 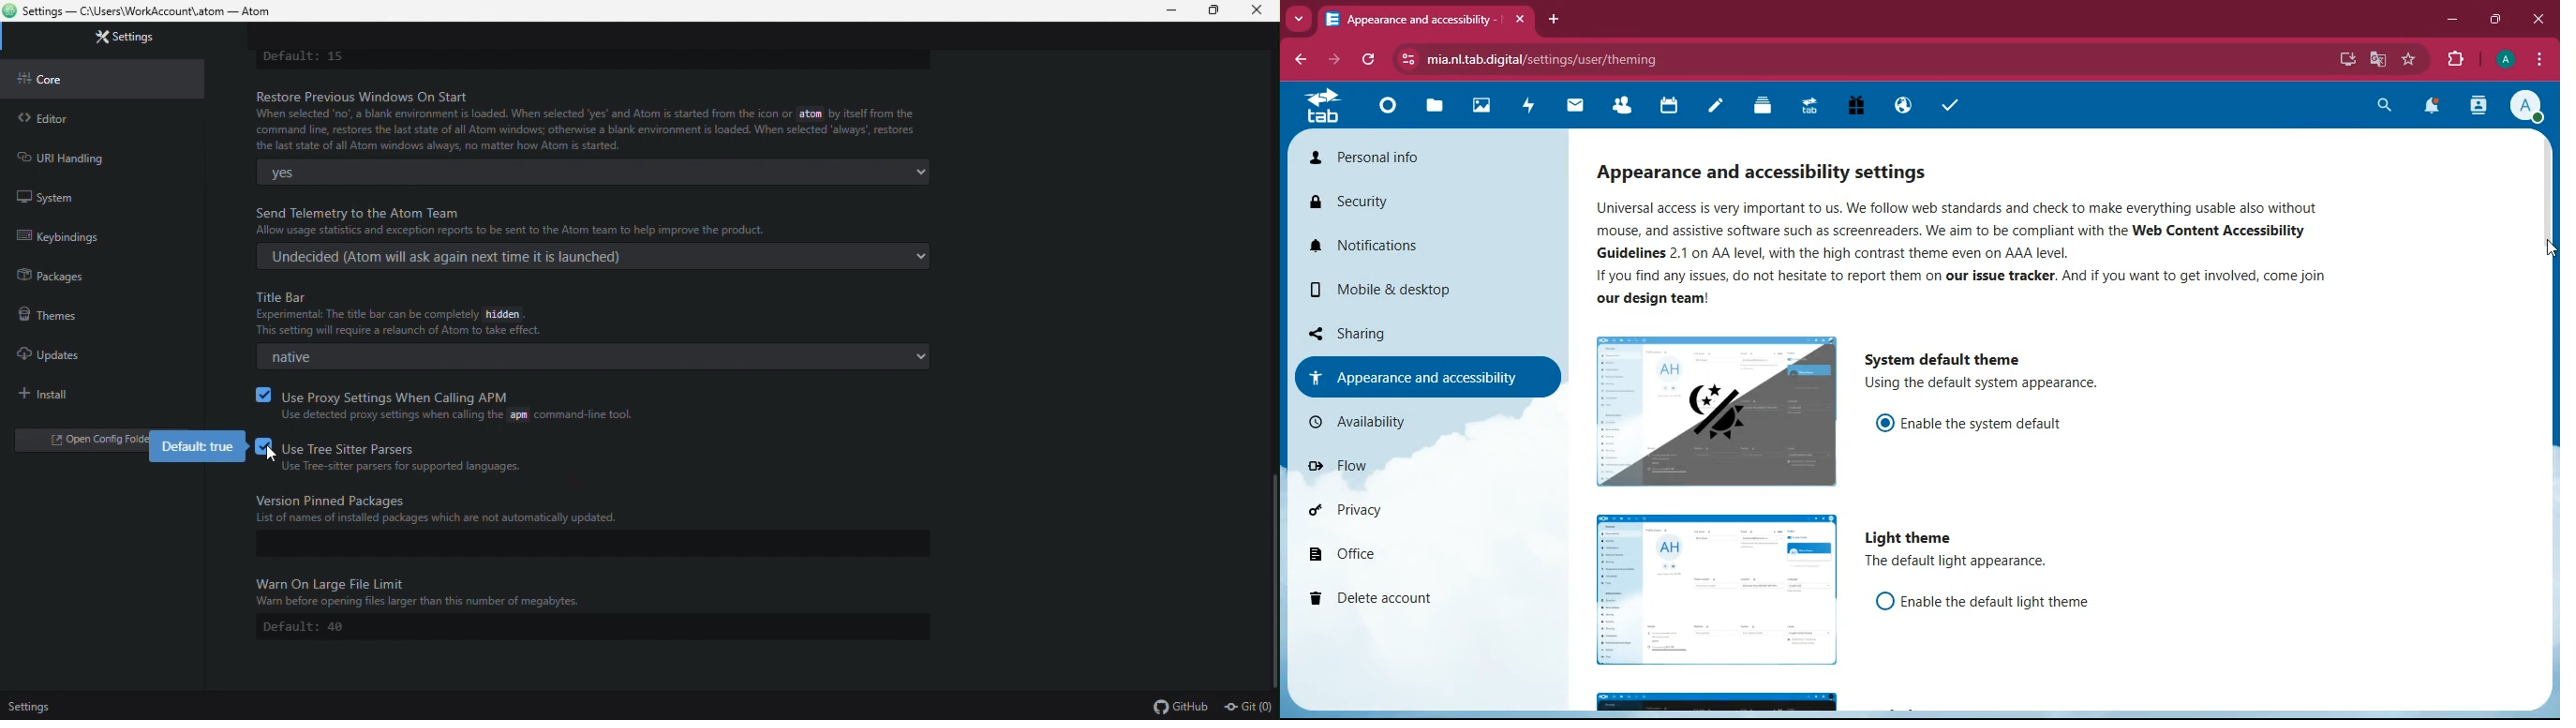 I want to click on view site information, so click(x=1405, y=60).